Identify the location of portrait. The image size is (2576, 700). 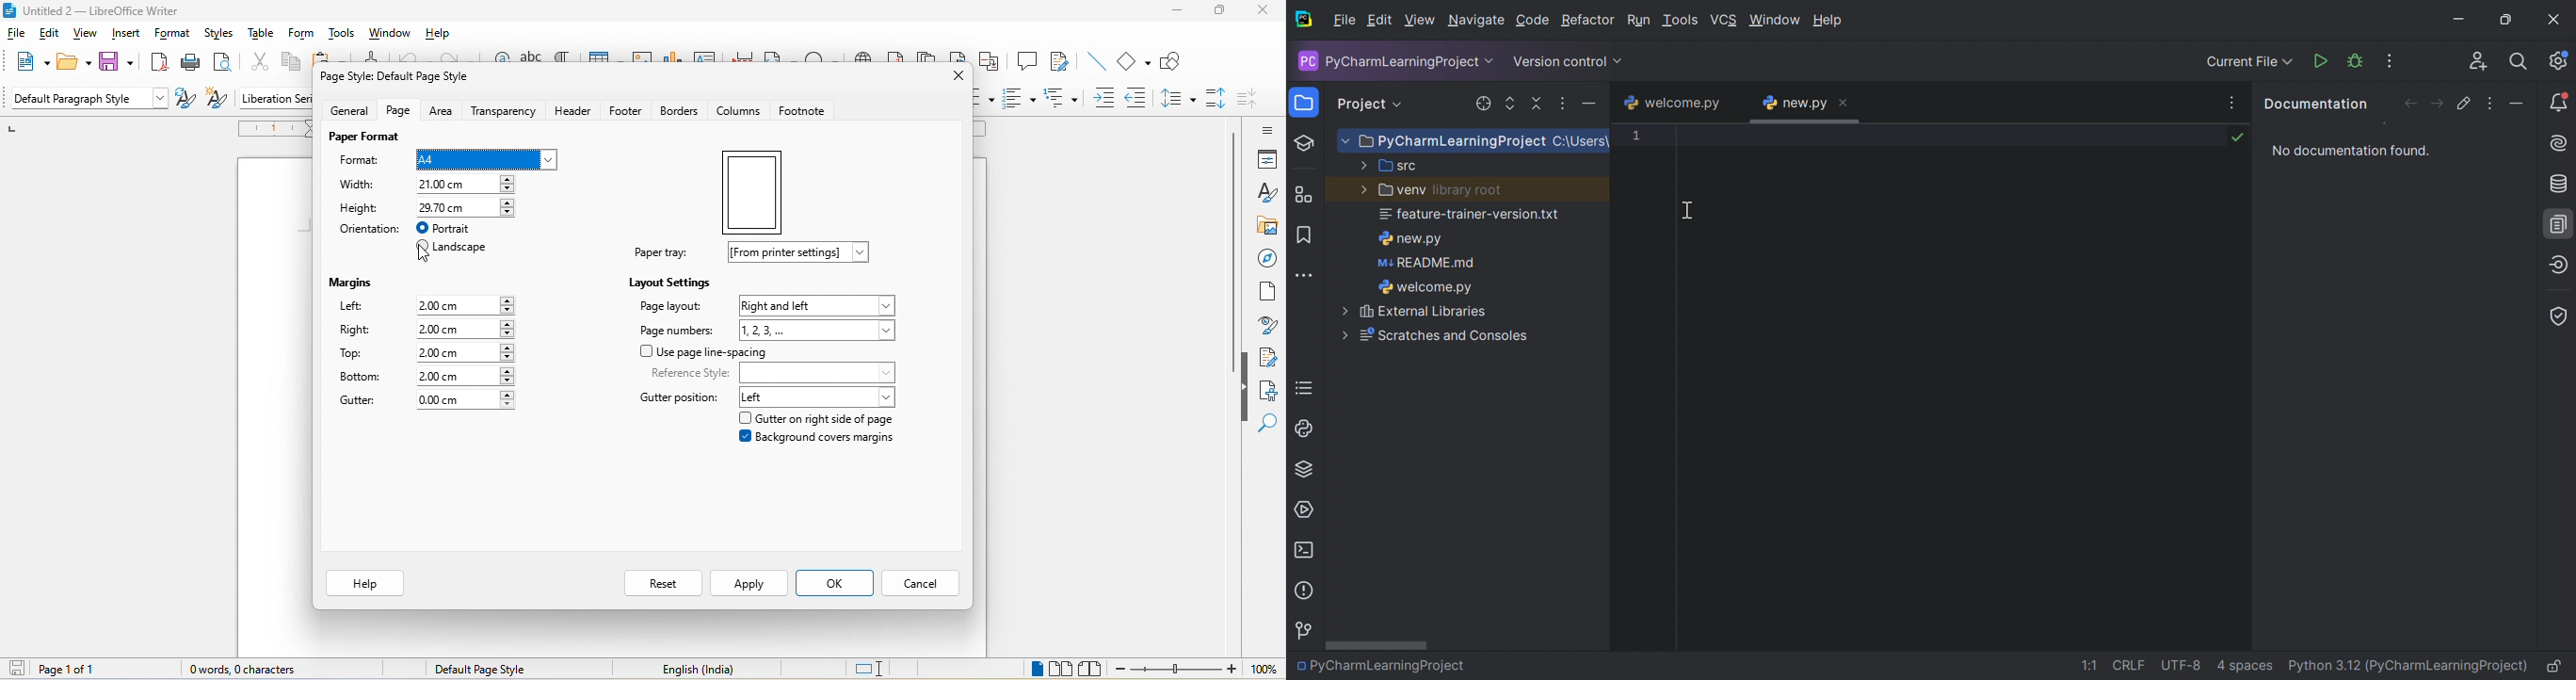
(453, 228).